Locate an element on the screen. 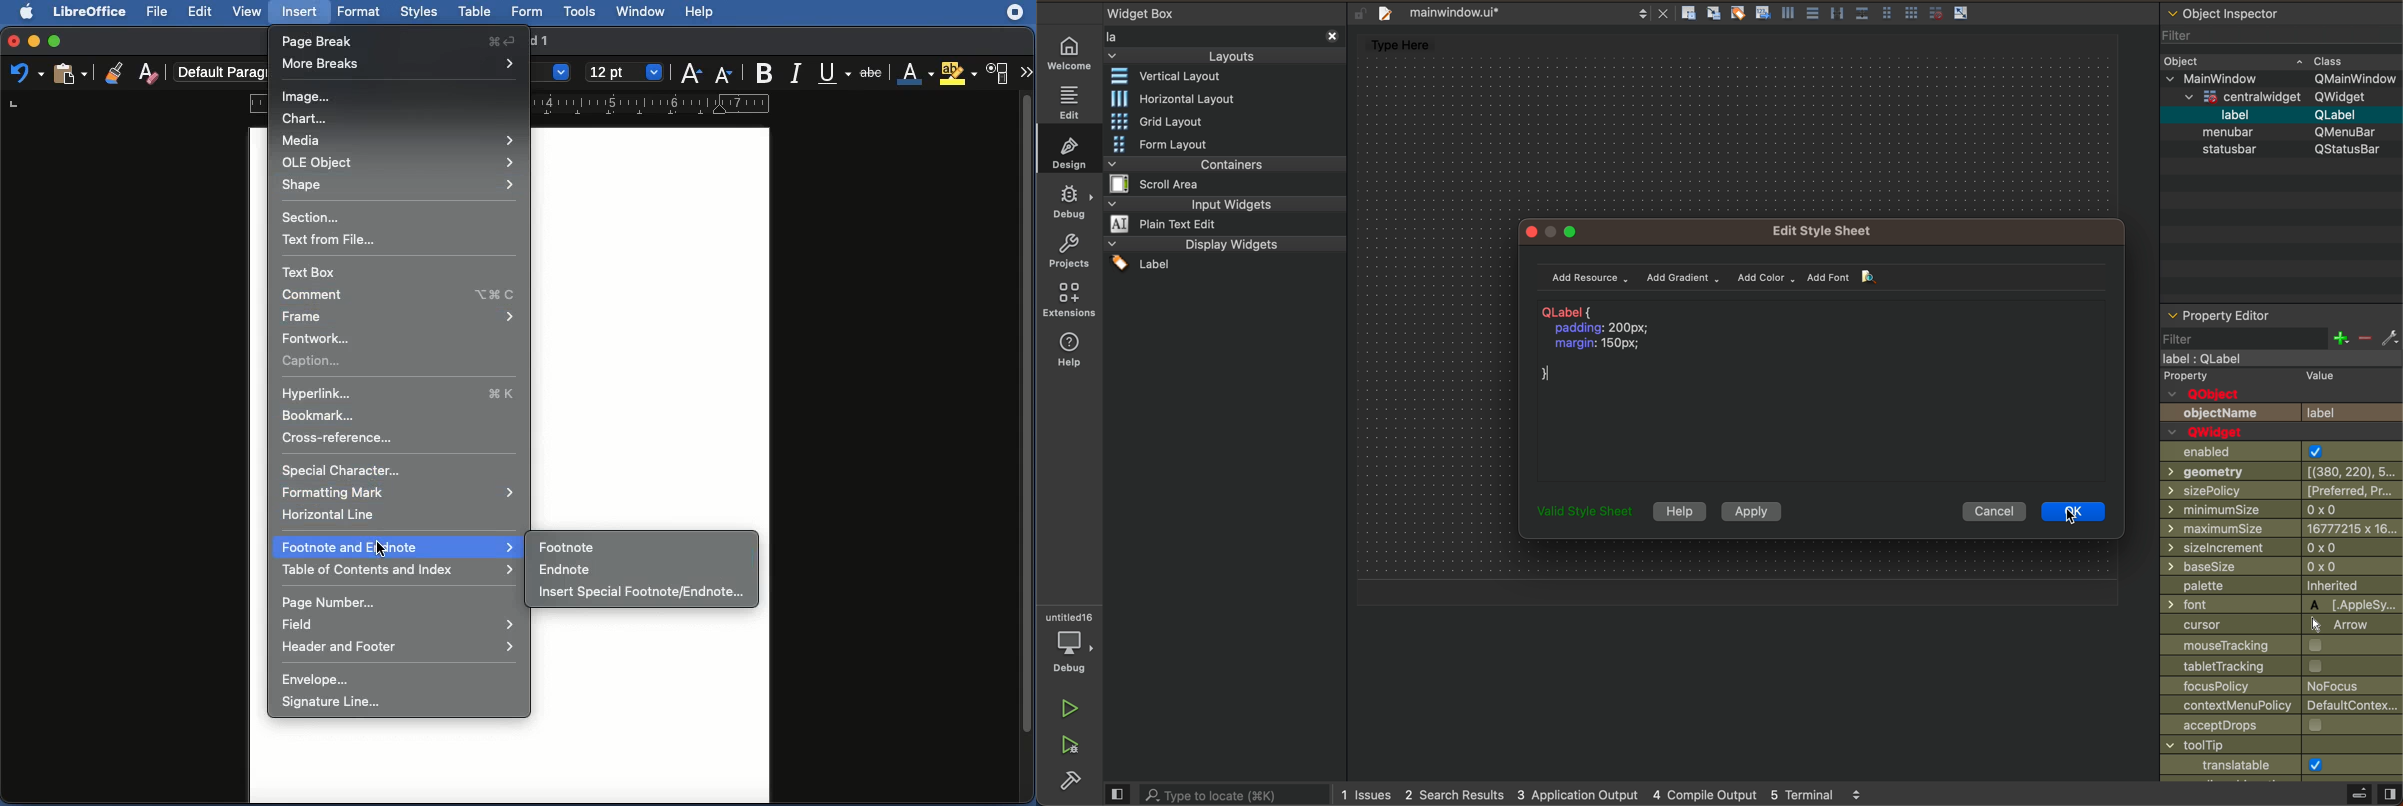  help is located at coordinates (699, 12).